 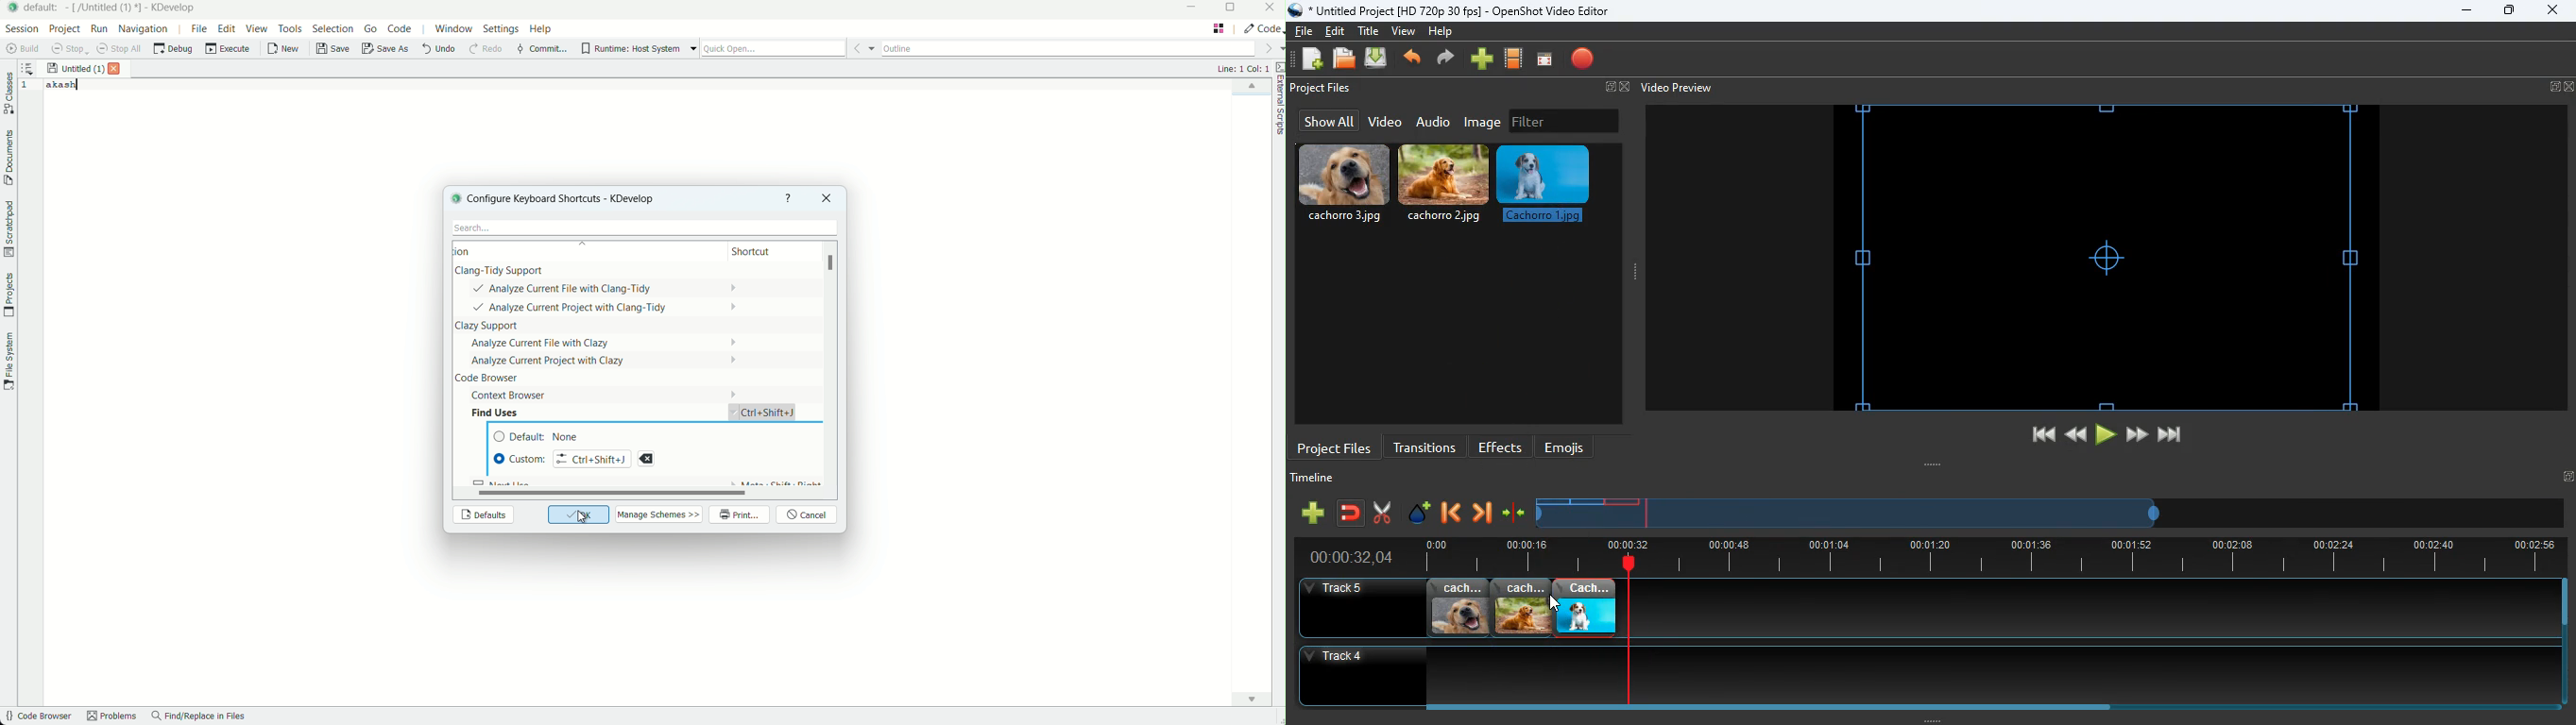 What do you see at coordinates (1585, 608) in the screenshot?
I see `cachorro.1.jpg` at bounding box center [1585, 608].